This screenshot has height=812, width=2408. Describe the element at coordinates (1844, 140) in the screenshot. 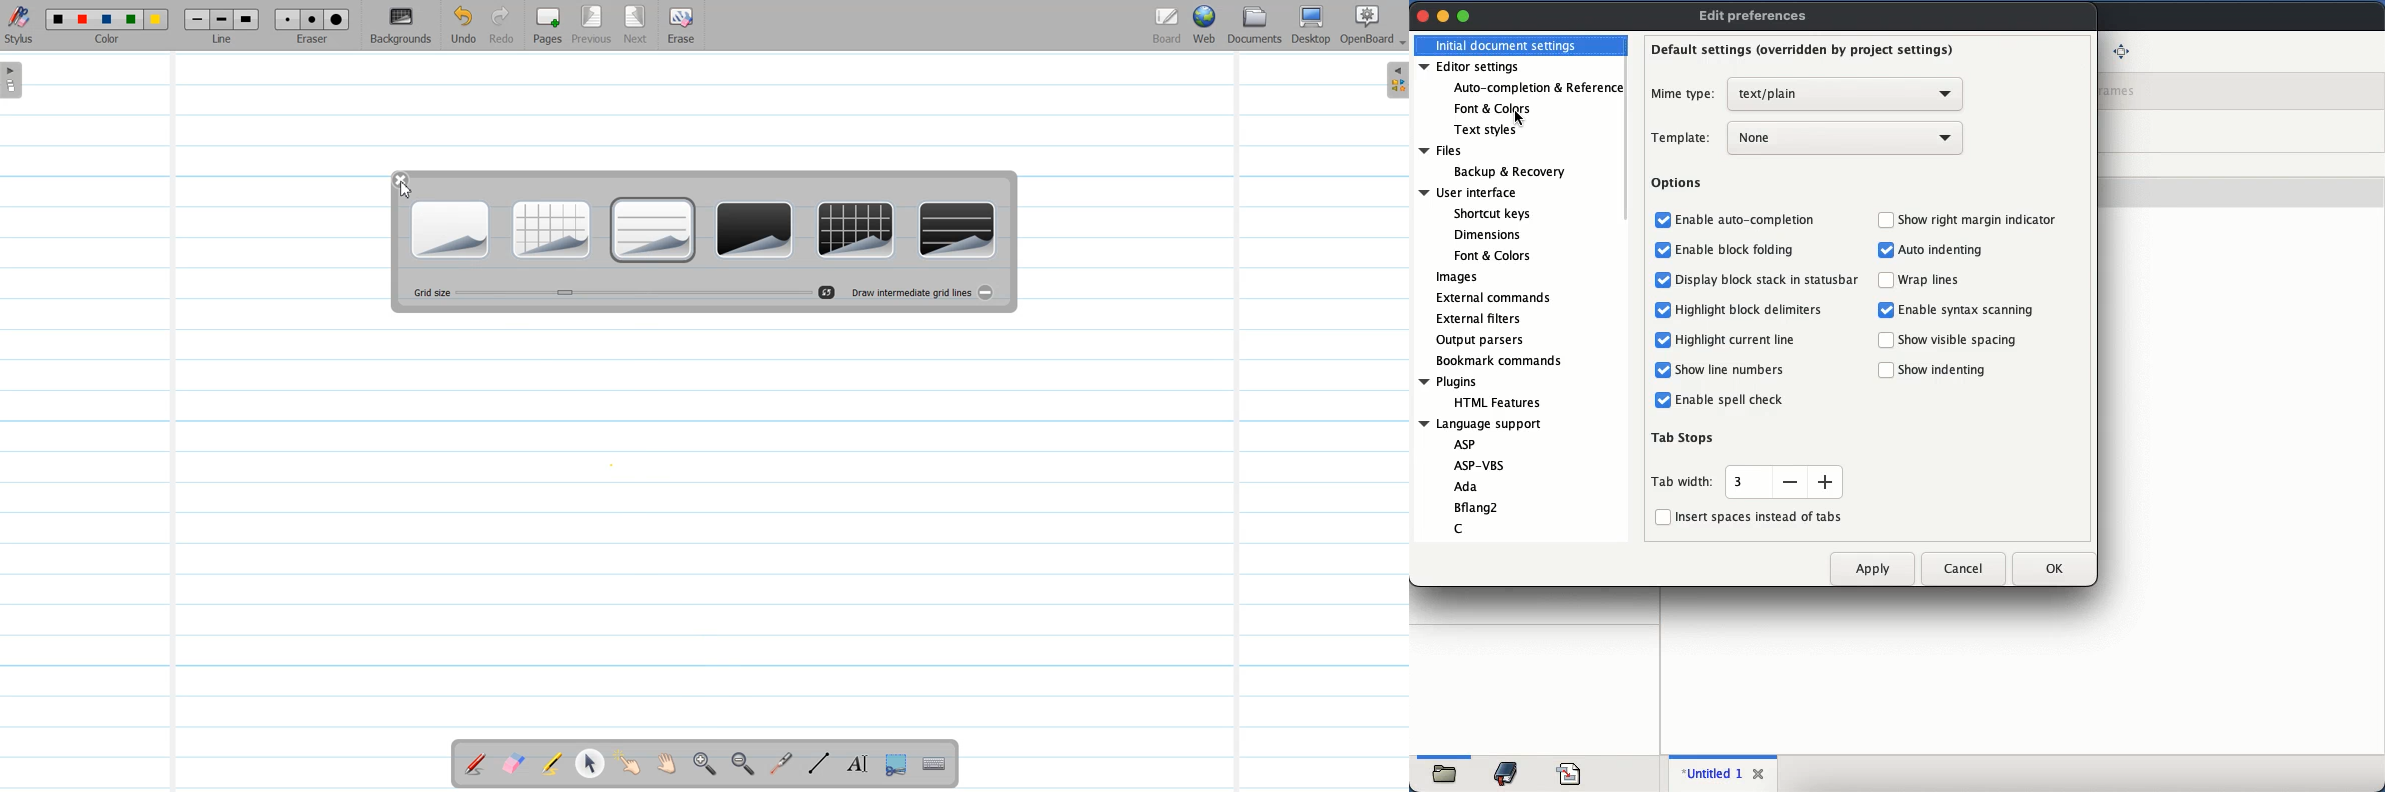

I see `none` at that location.